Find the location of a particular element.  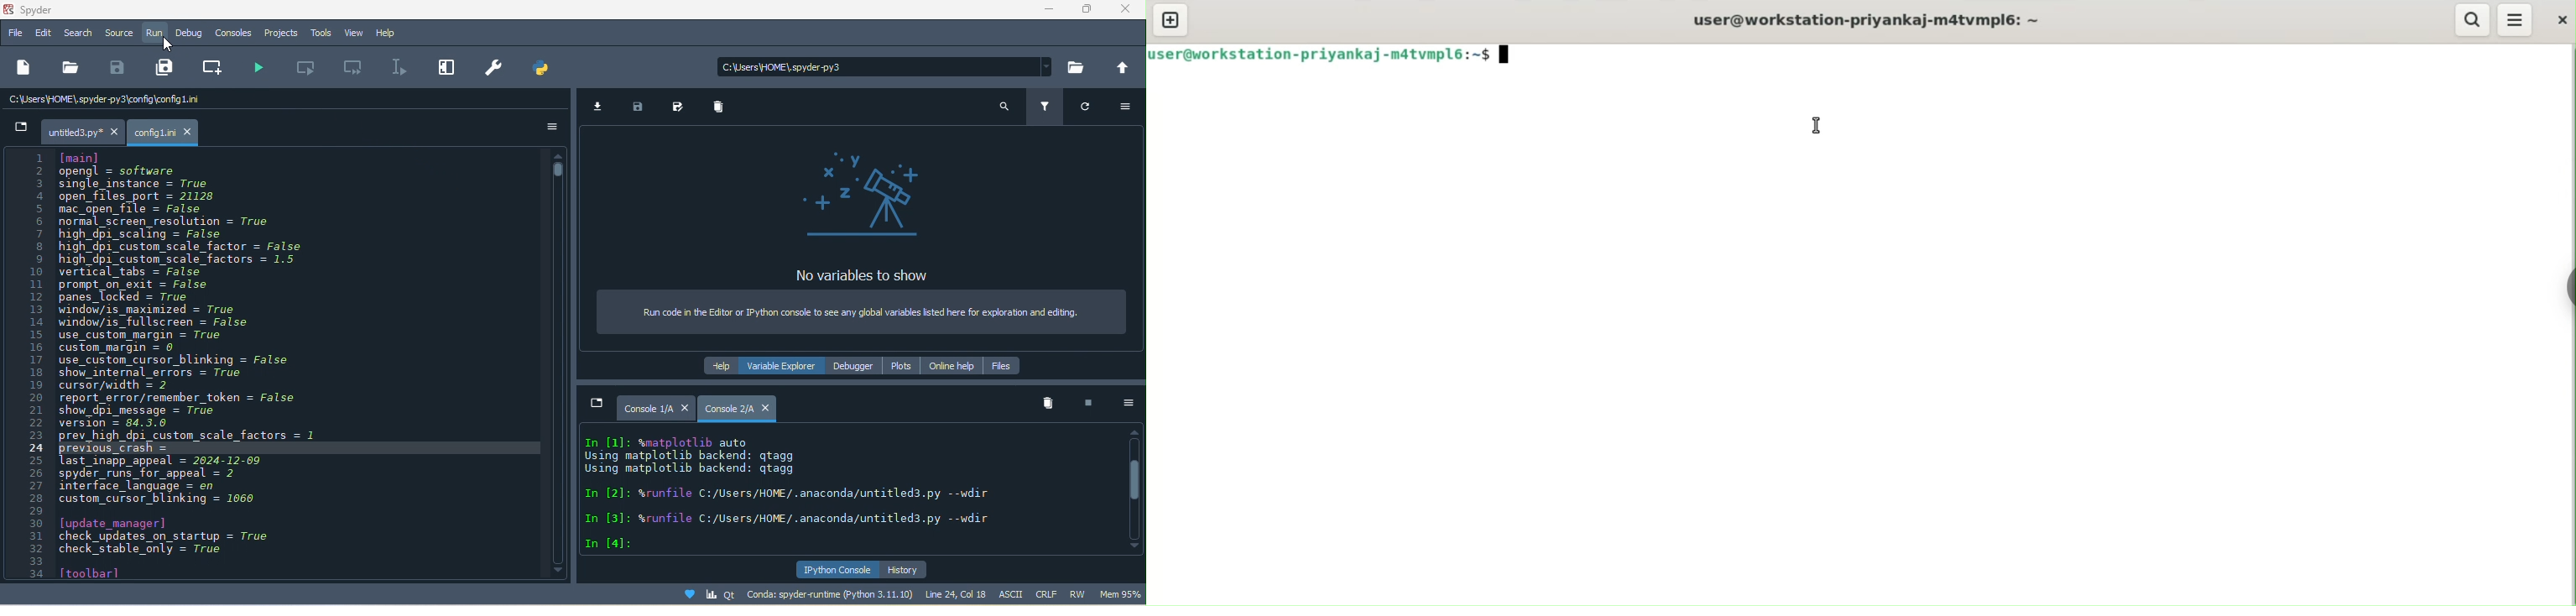

consoles is located at coordinates (234, 34).